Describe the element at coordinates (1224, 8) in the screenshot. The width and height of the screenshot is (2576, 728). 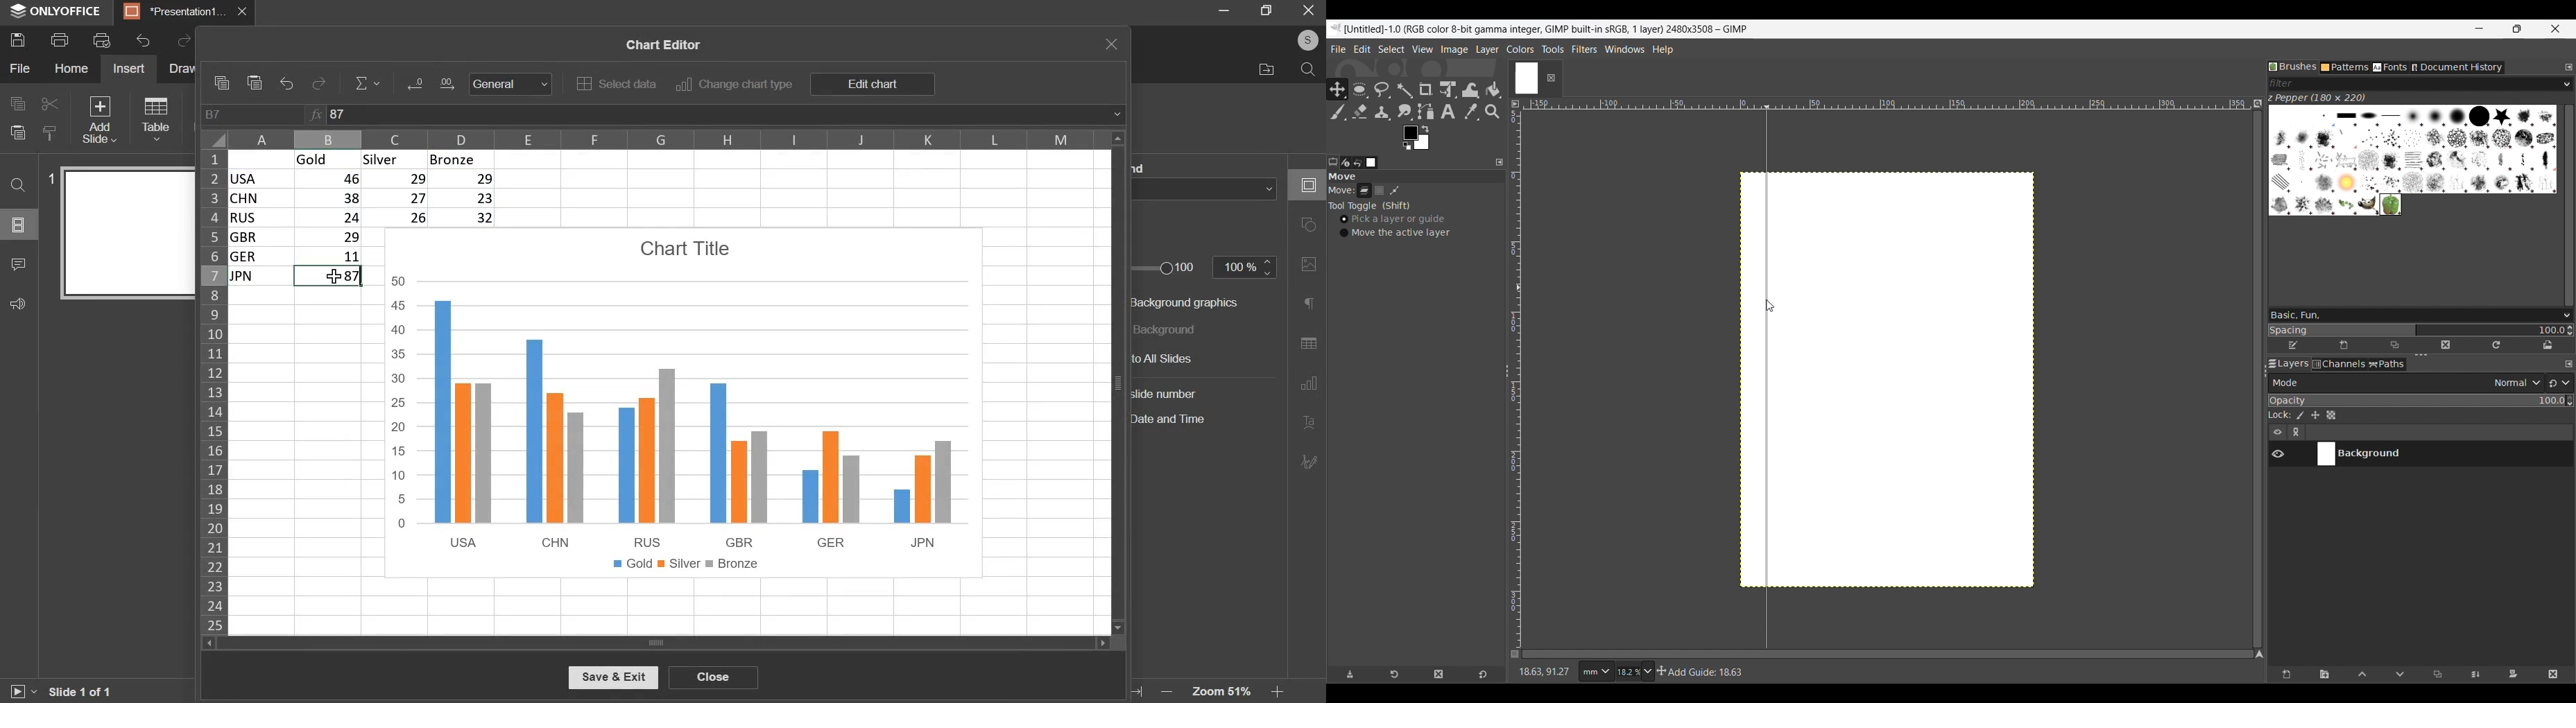
I see `minimize` at that location.